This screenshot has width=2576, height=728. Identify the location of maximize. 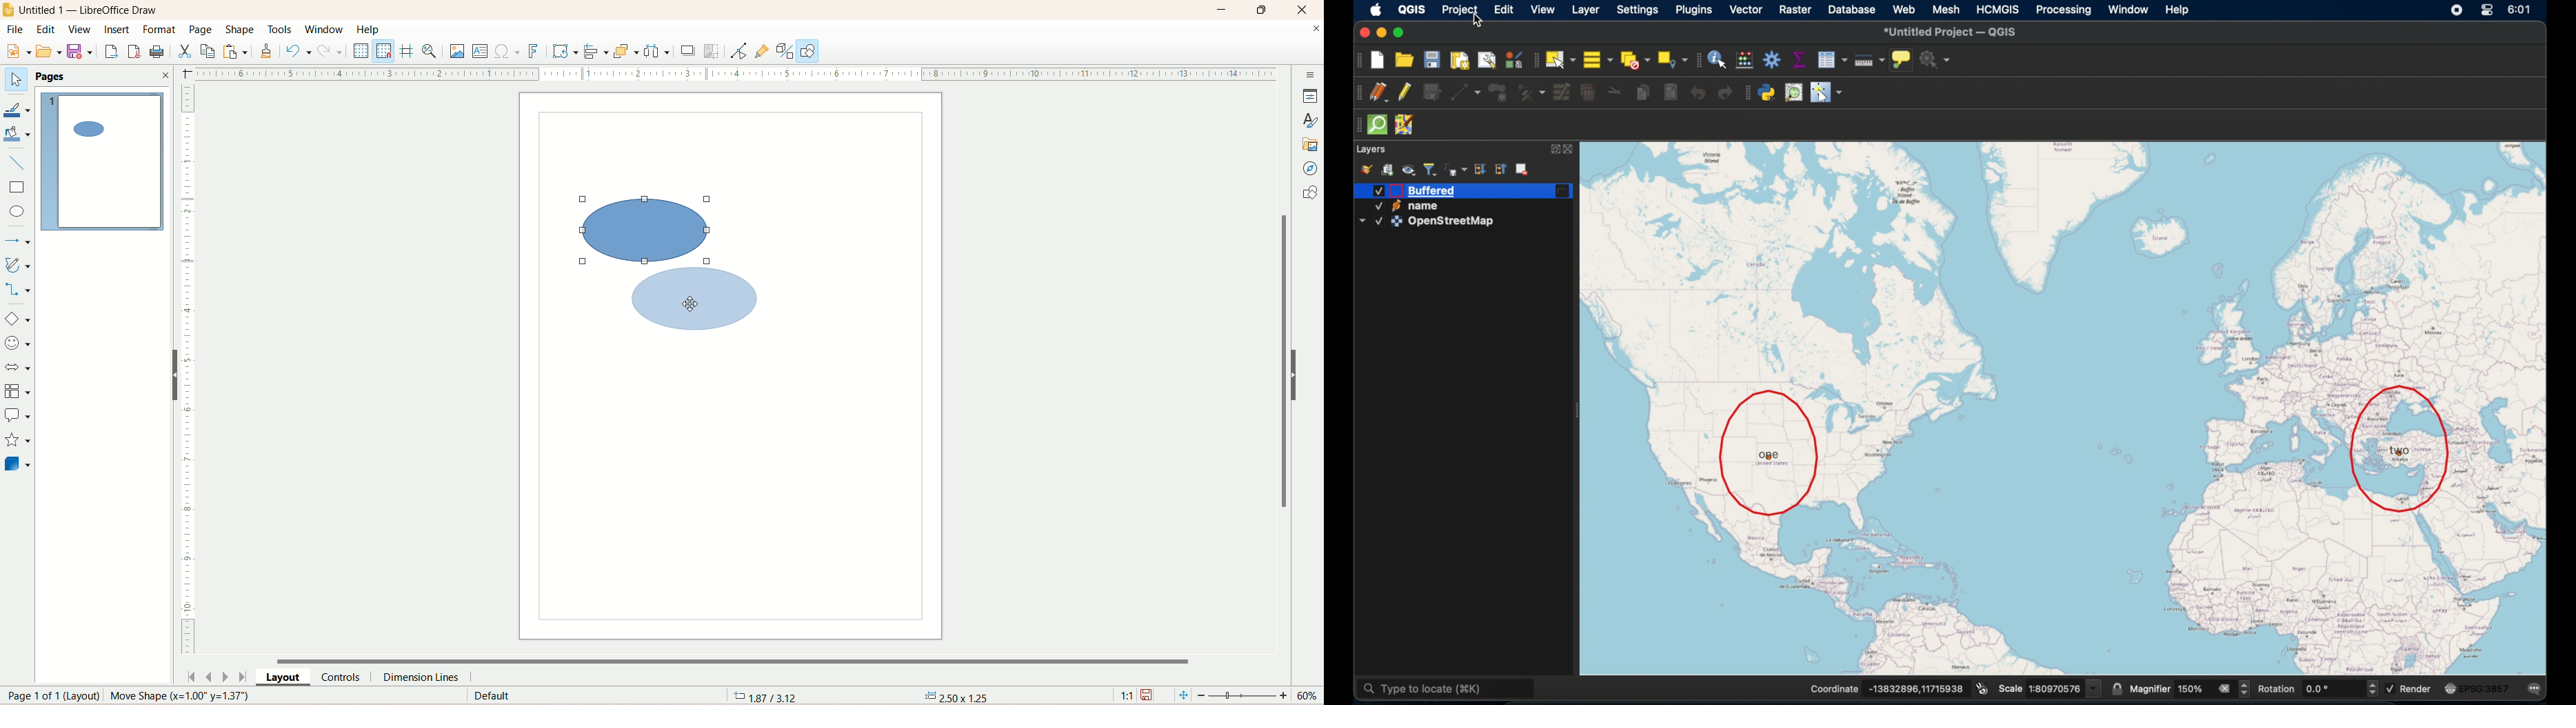
(1260, 10).